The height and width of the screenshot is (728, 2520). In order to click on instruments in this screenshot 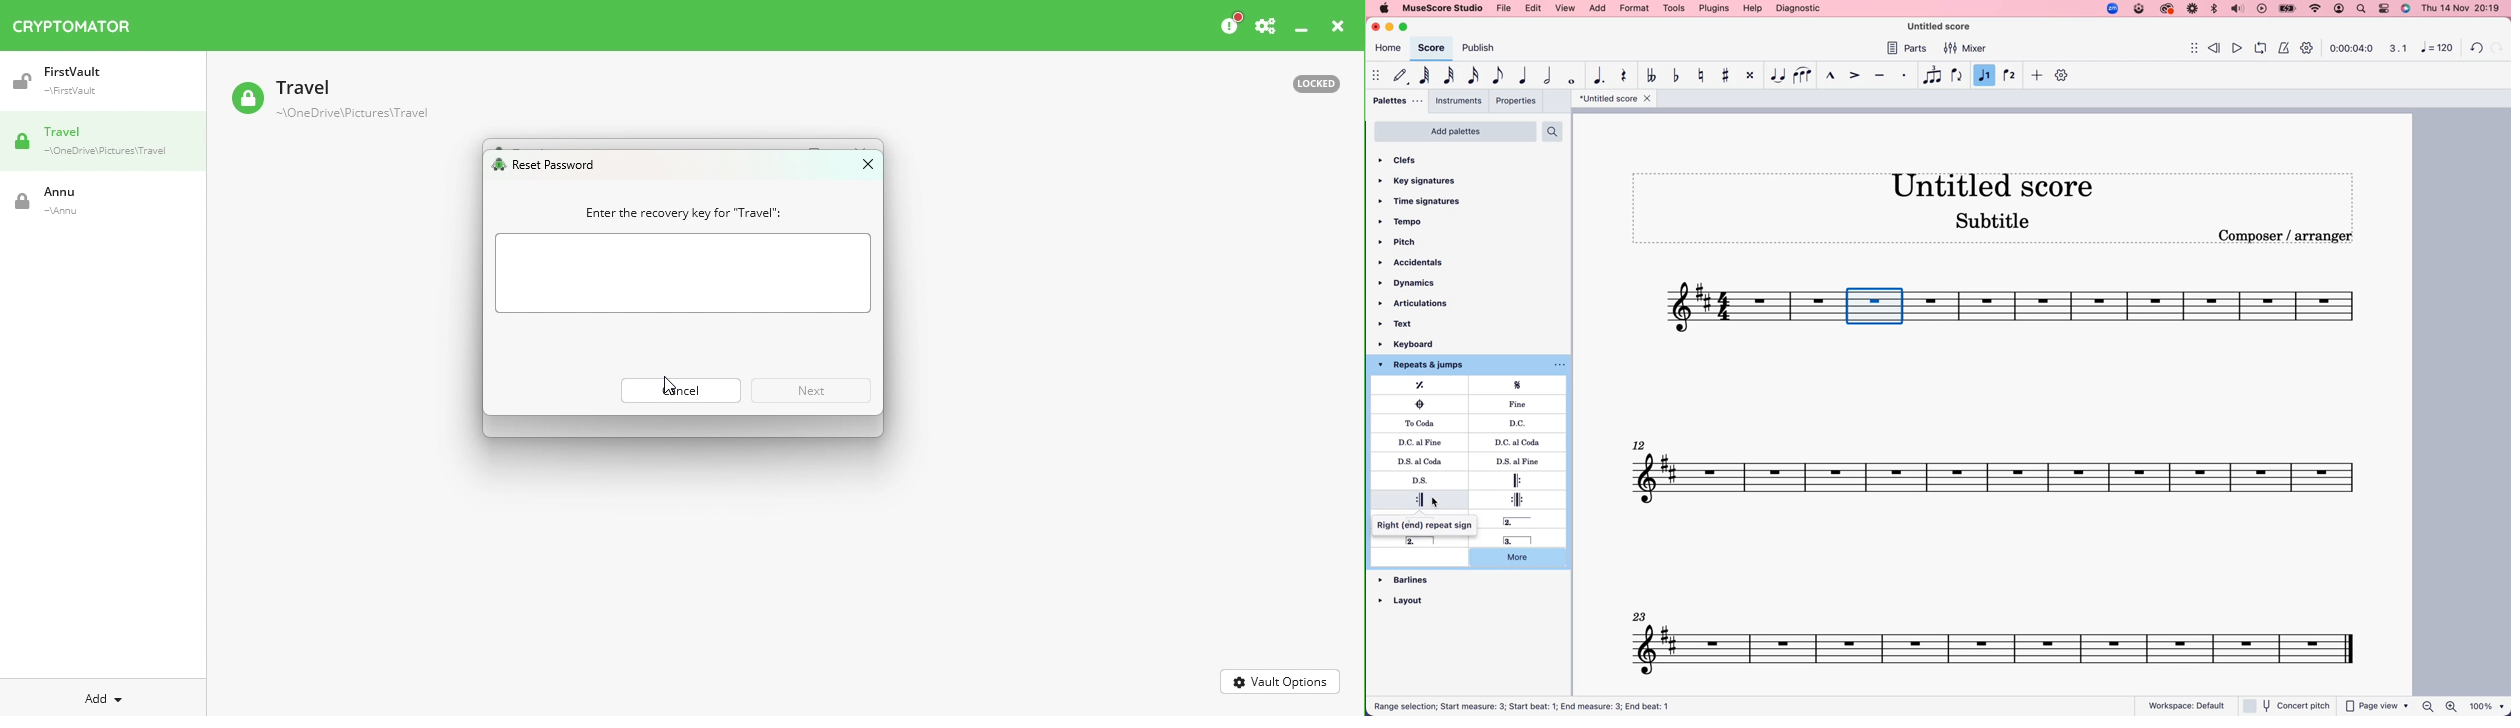, I will do `click(1459, 101)`.